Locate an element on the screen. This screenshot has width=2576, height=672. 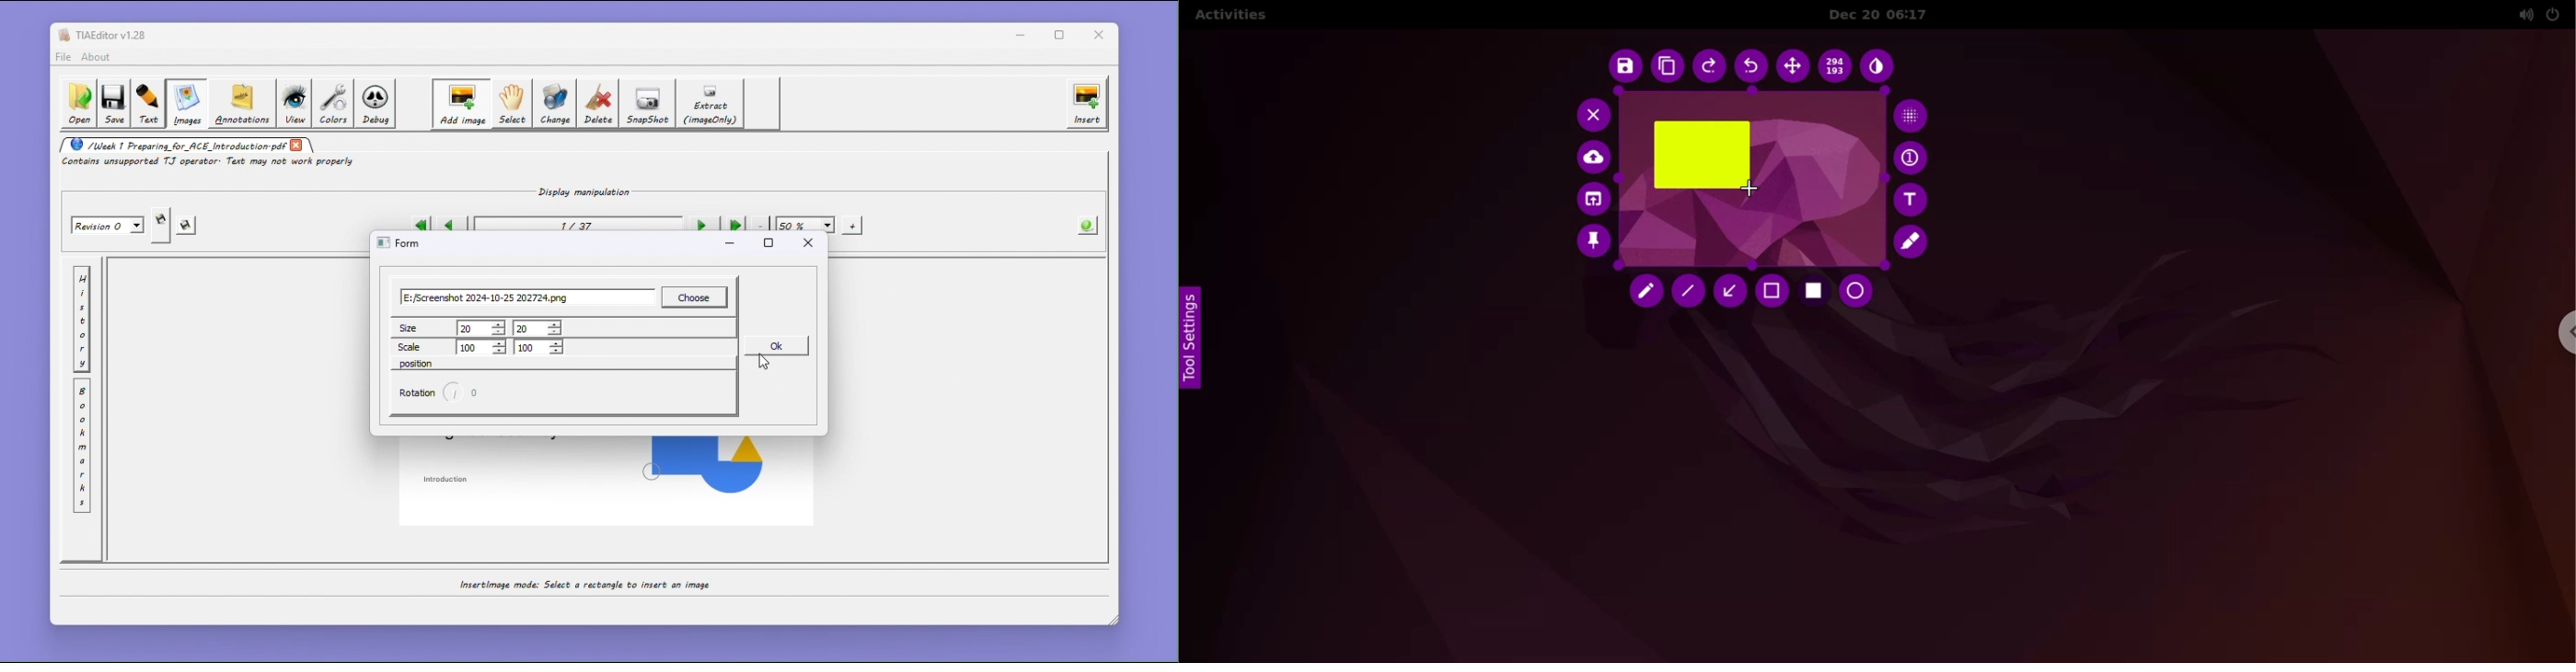
cursor is located at coordinates (765, 364).